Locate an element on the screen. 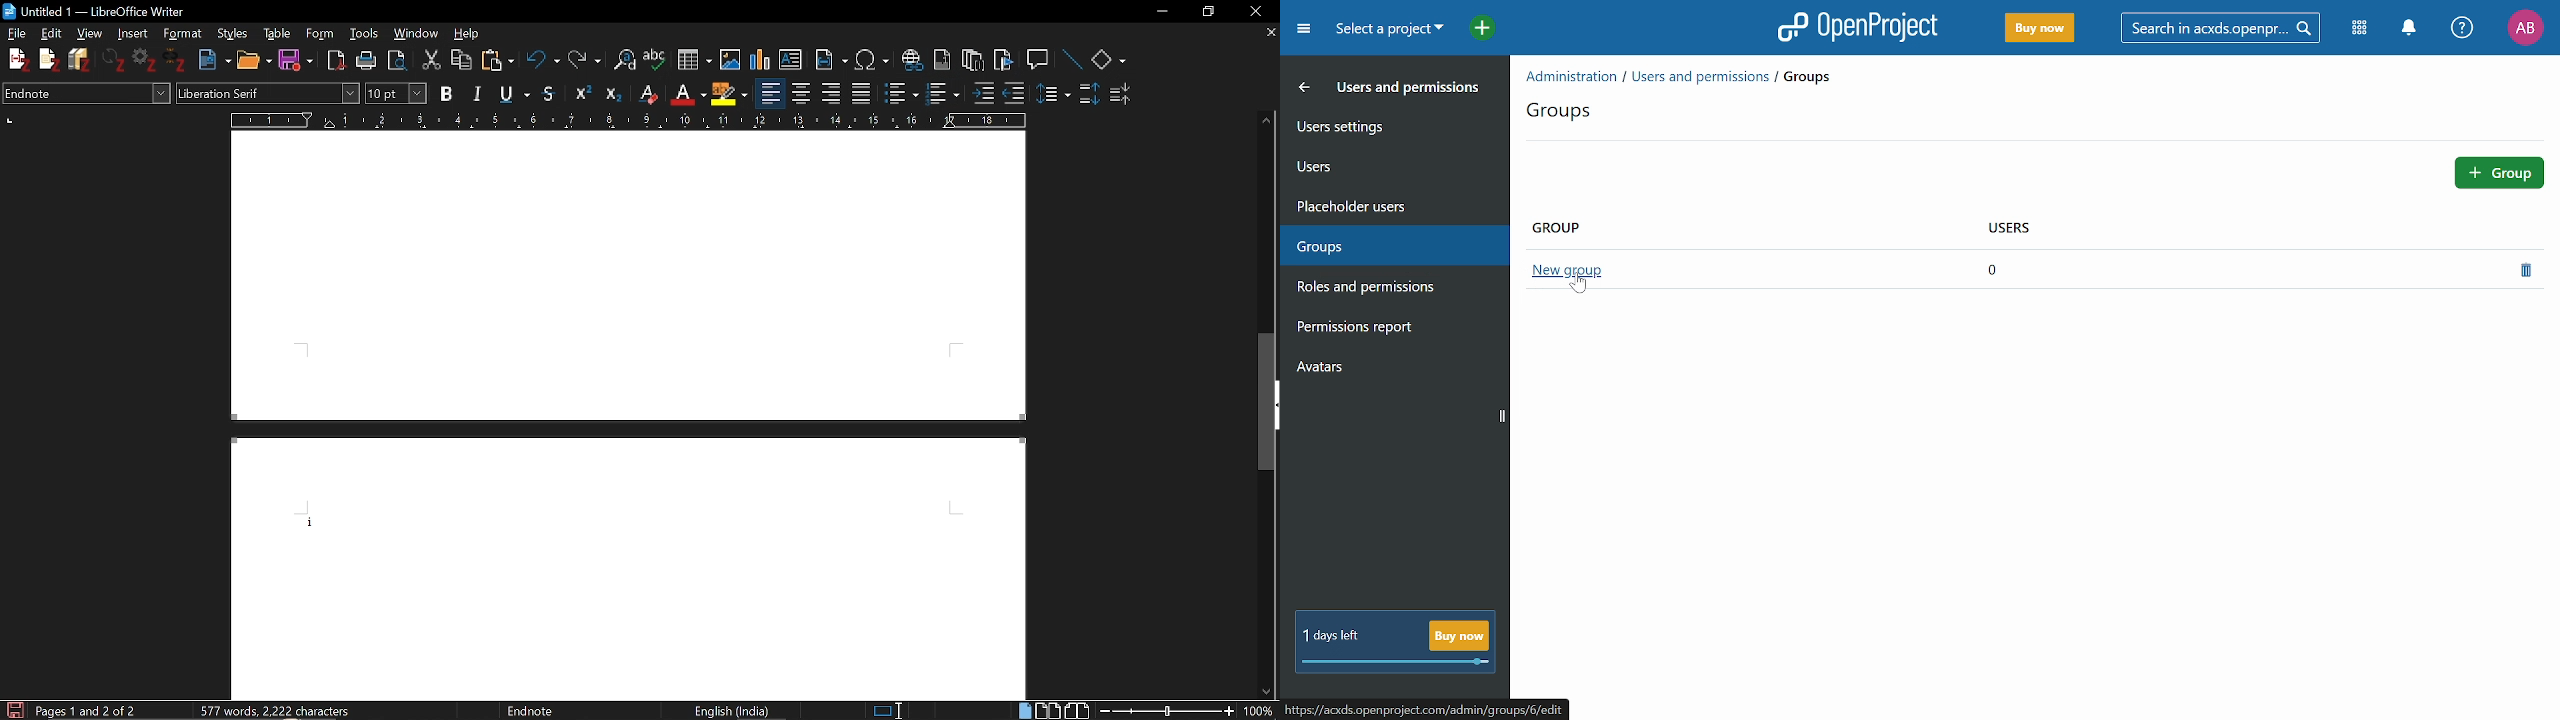 The height and width of the screenshot is (728, 2576). Placeholders users is located at coordinates (1392, 204).